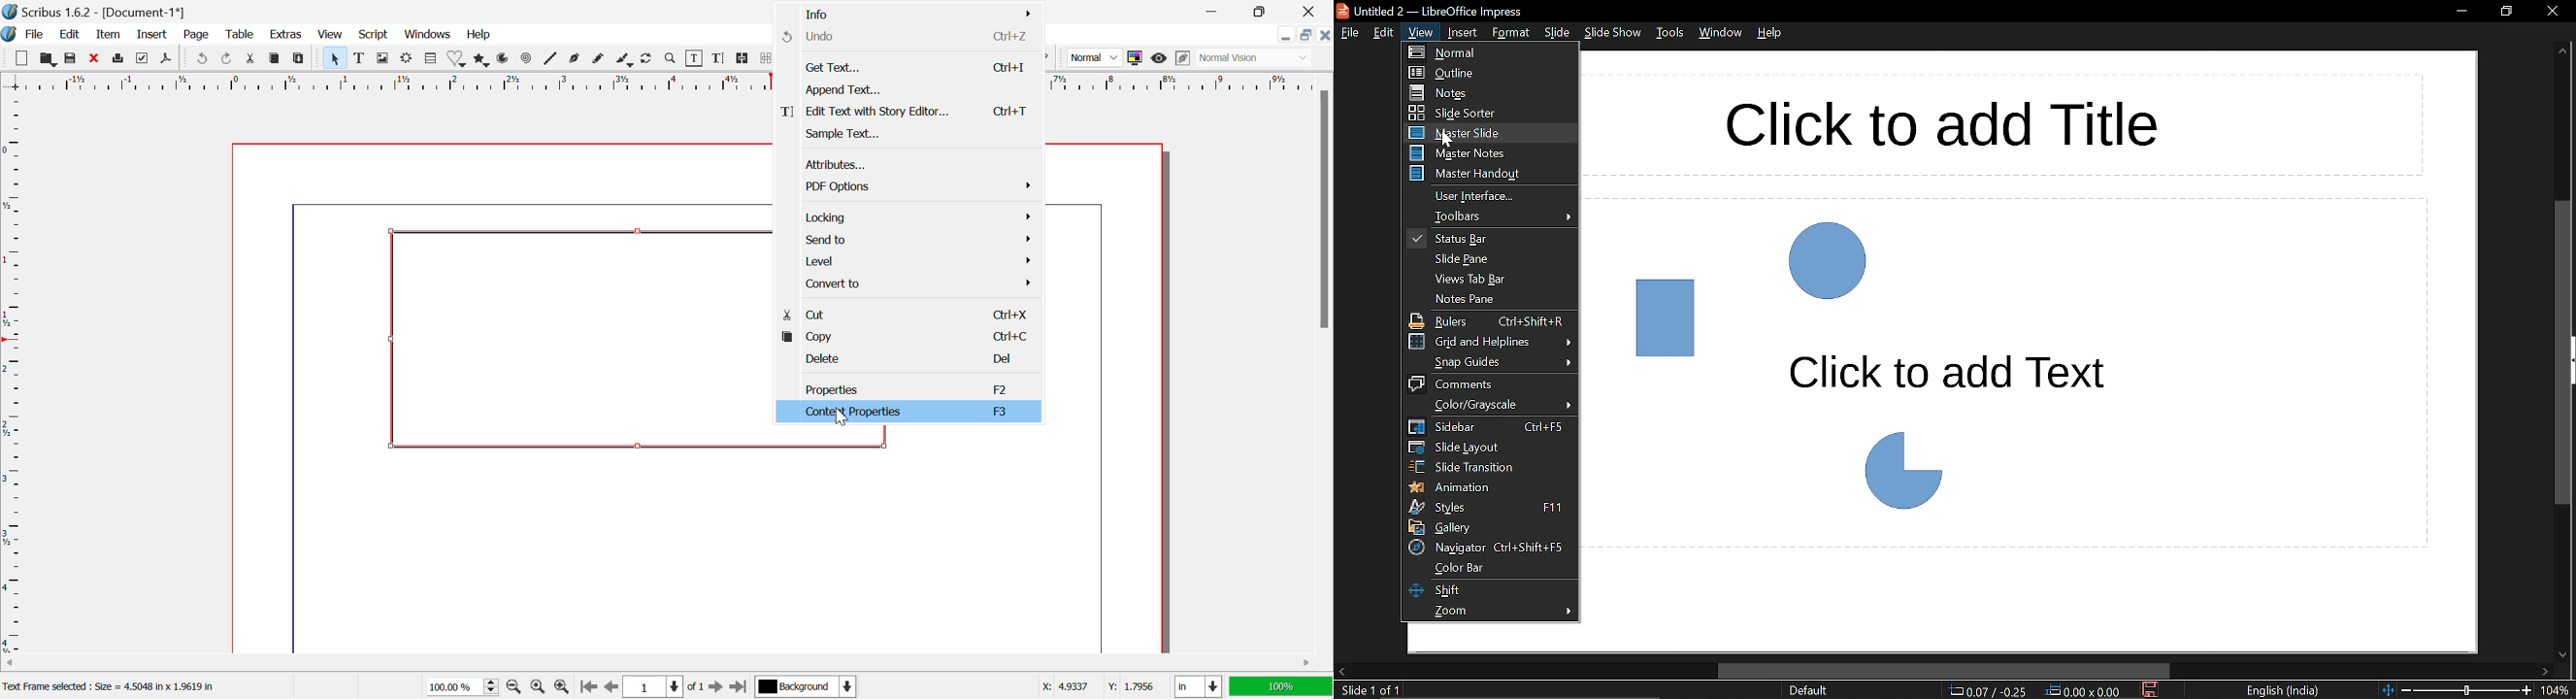  Describe the element at coordinates (1487, 300) in the screenshot. I see `Notes pane` at that location.